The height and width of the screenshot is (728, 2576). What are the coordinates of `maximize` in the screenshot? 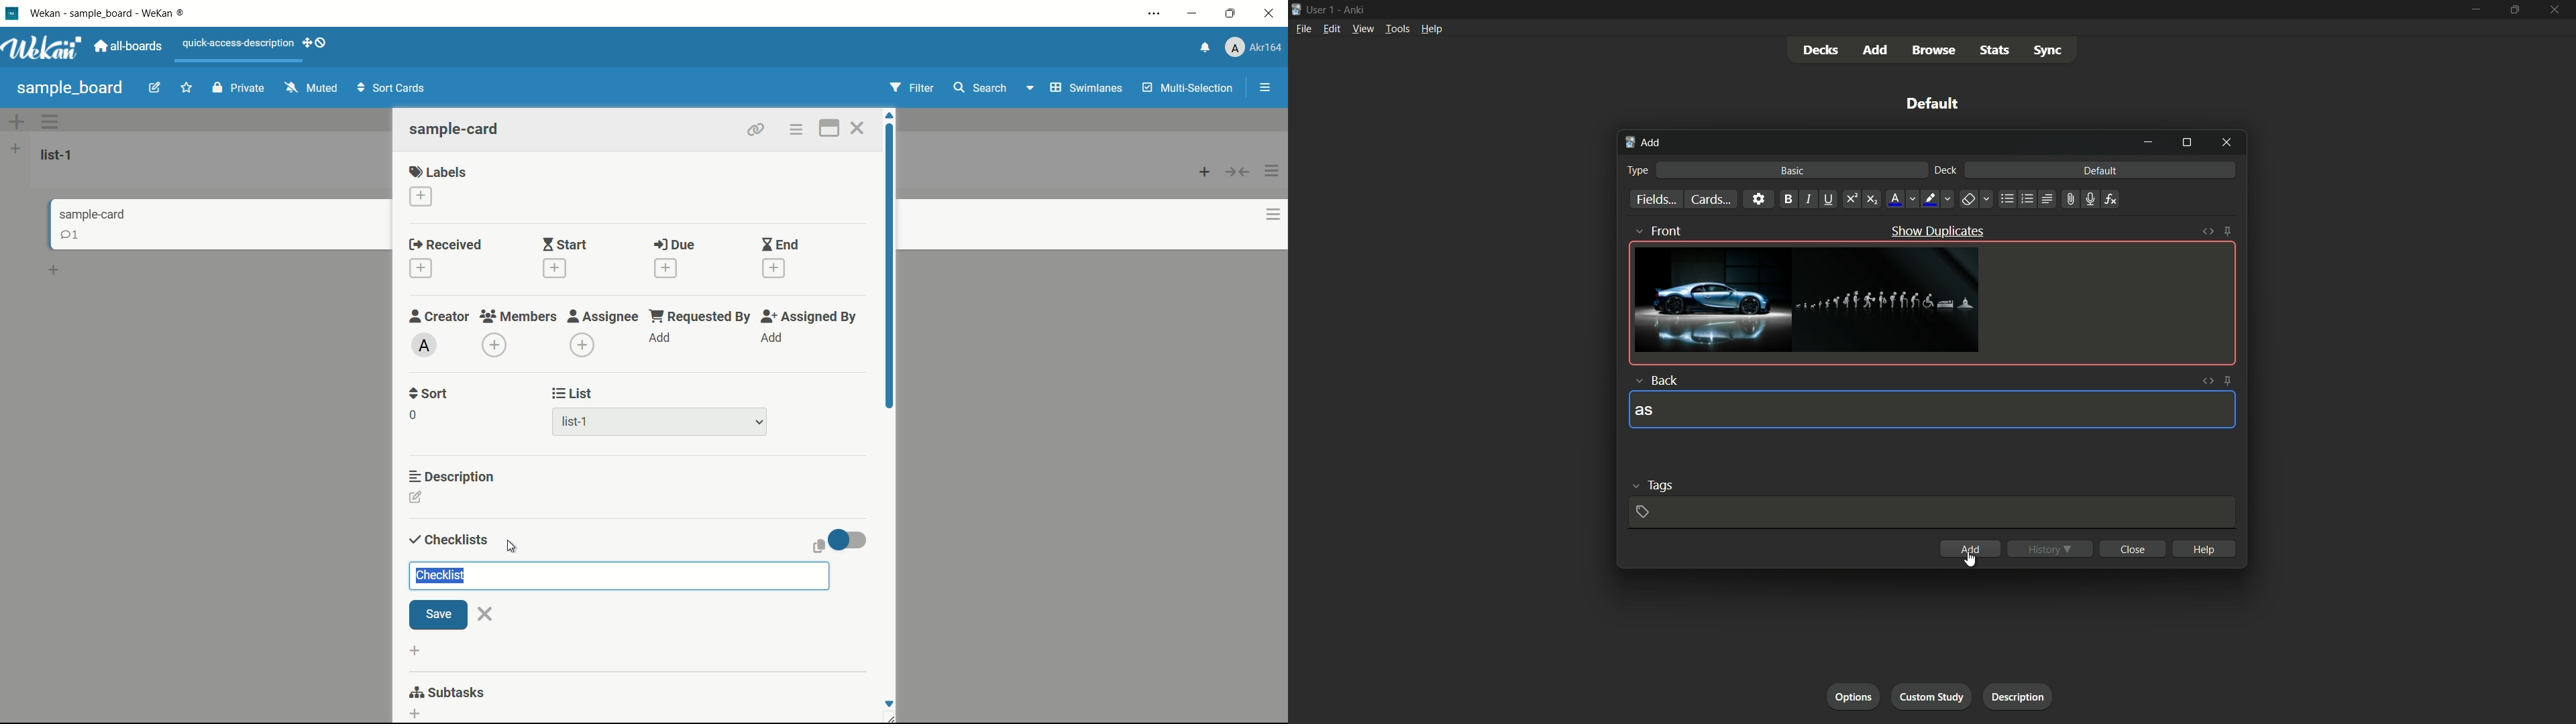 It's located at (2186, 143).